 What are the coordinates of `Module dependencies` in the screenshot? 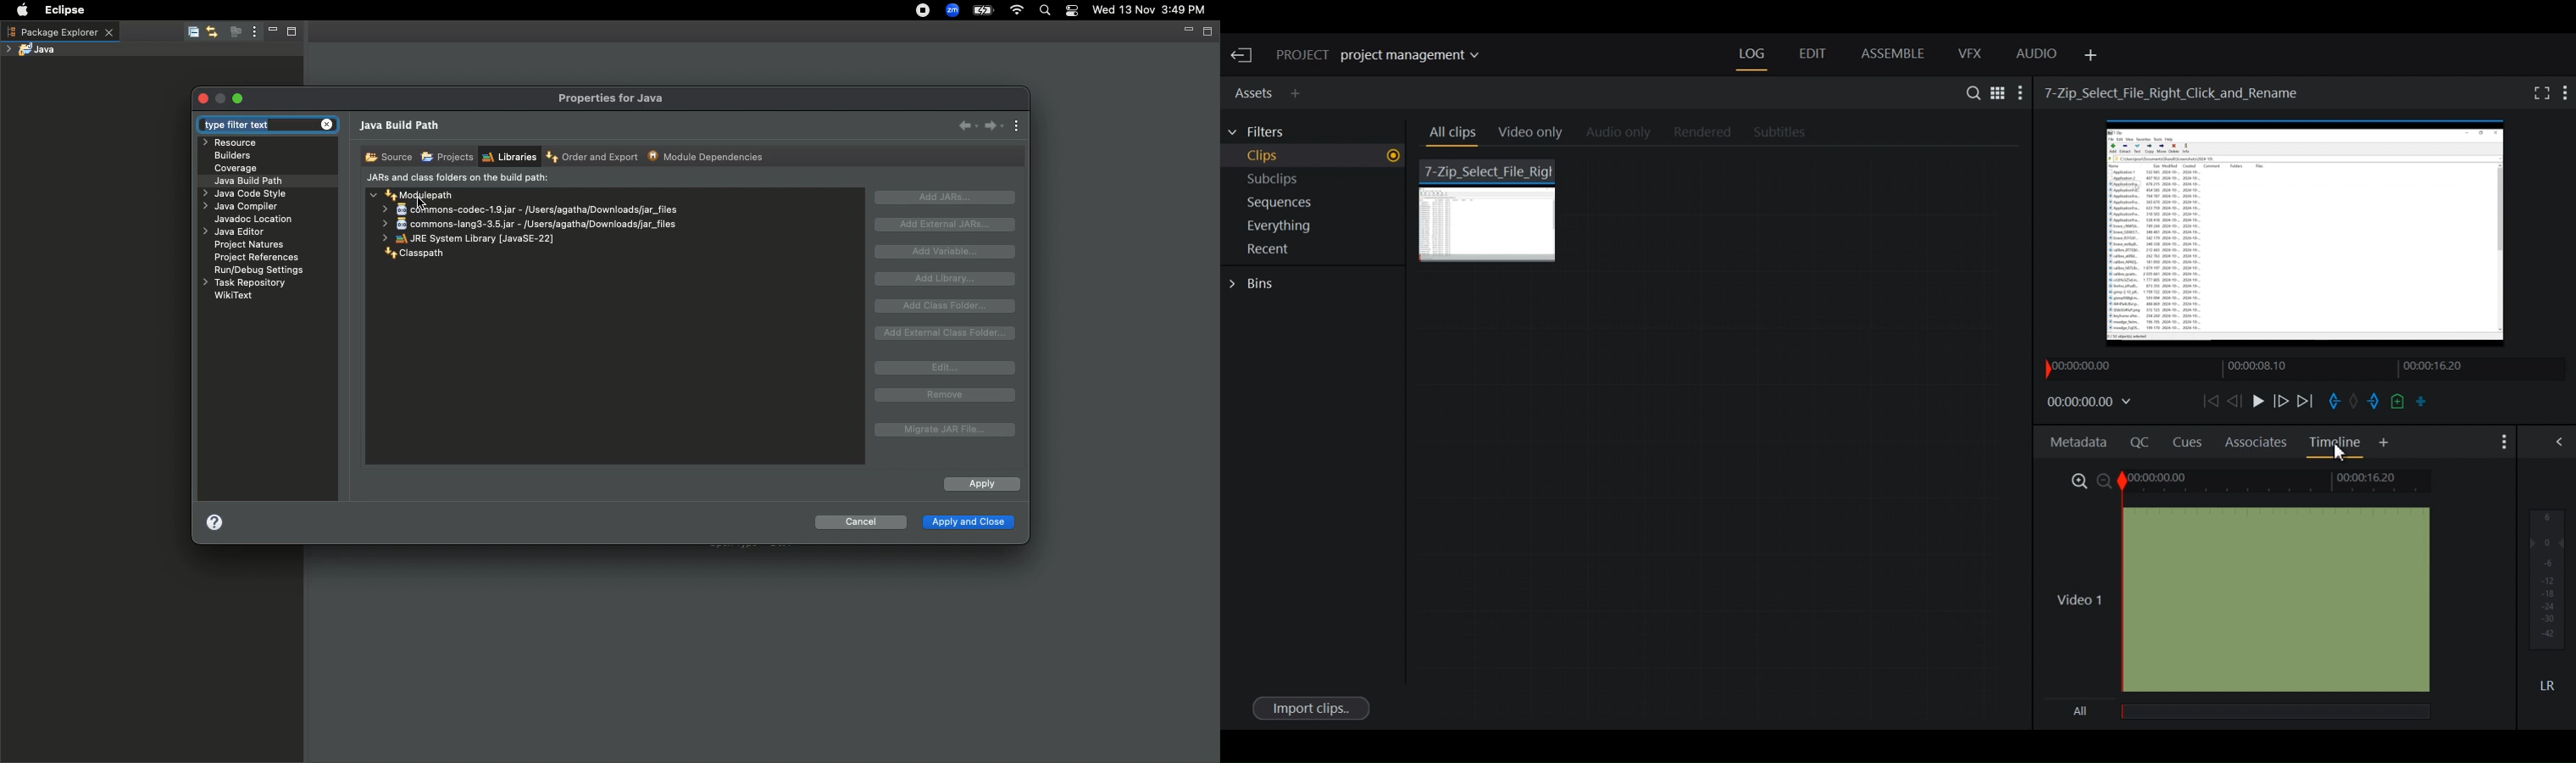 It's located at (707, 156).